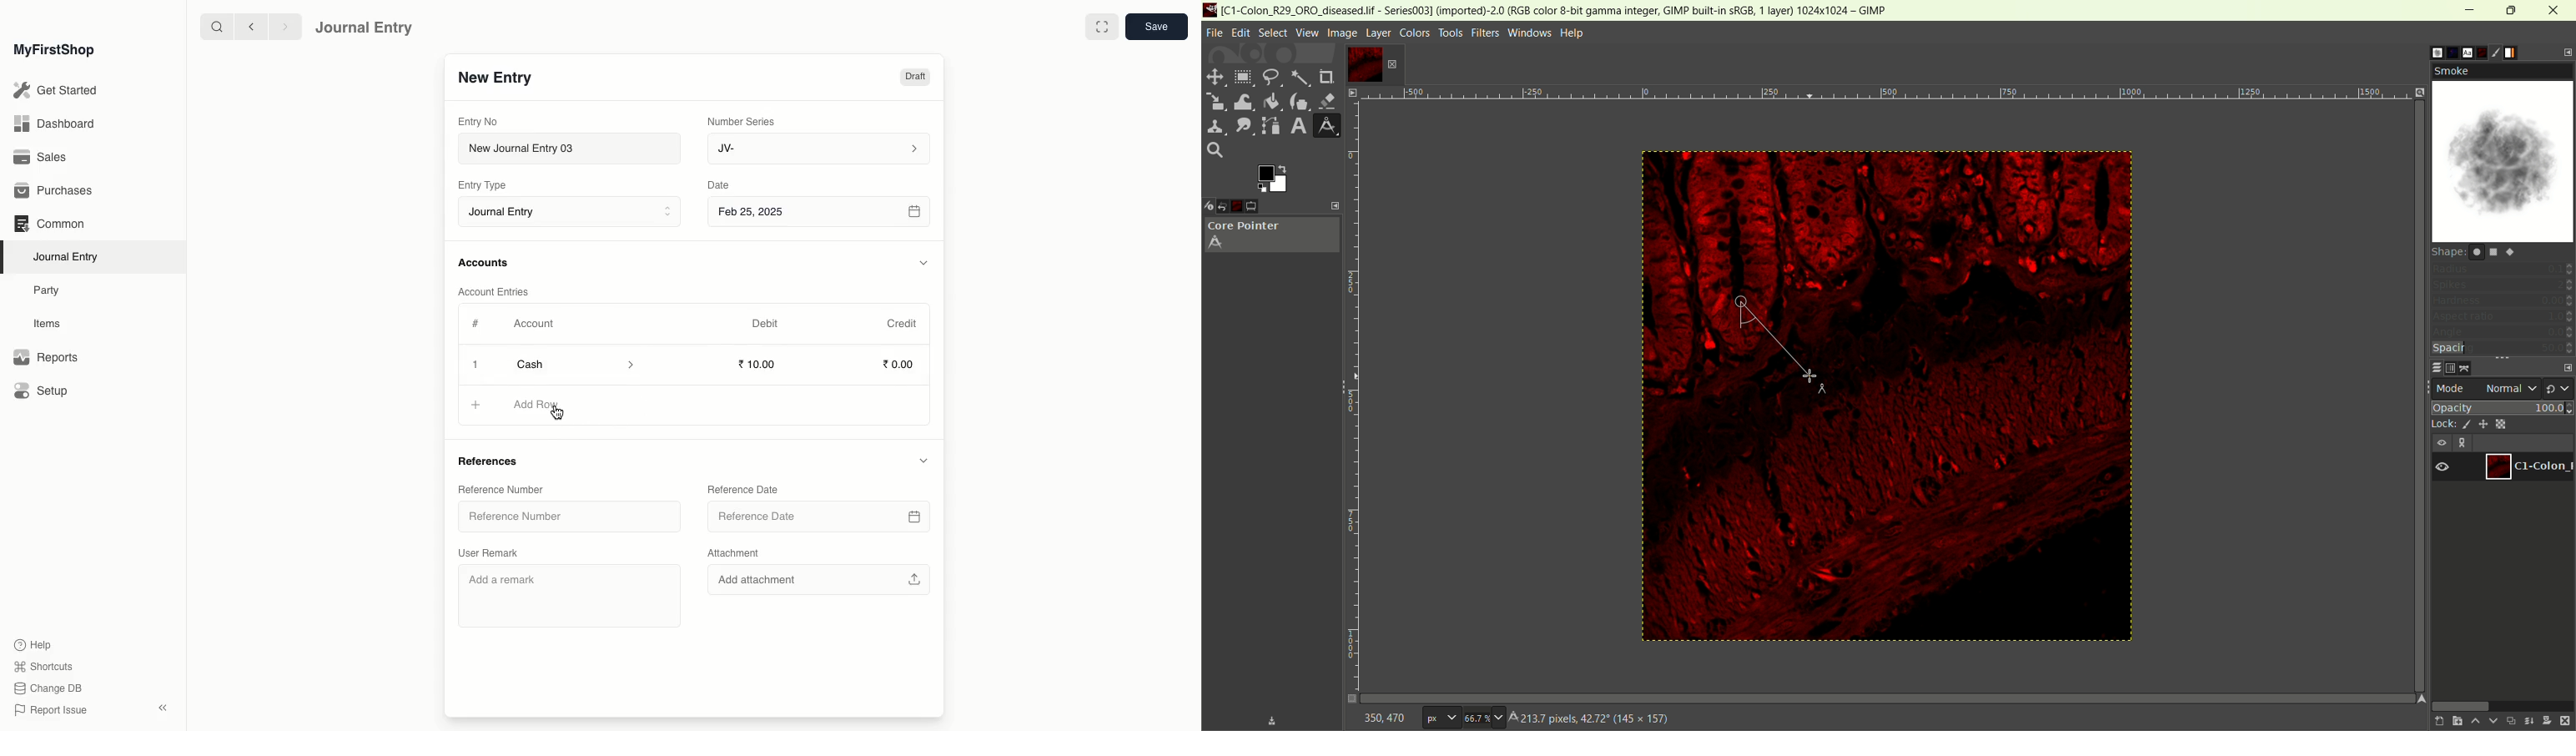 This screenshot has width=2576, height=756. I want to click on References, so click(491, 460).